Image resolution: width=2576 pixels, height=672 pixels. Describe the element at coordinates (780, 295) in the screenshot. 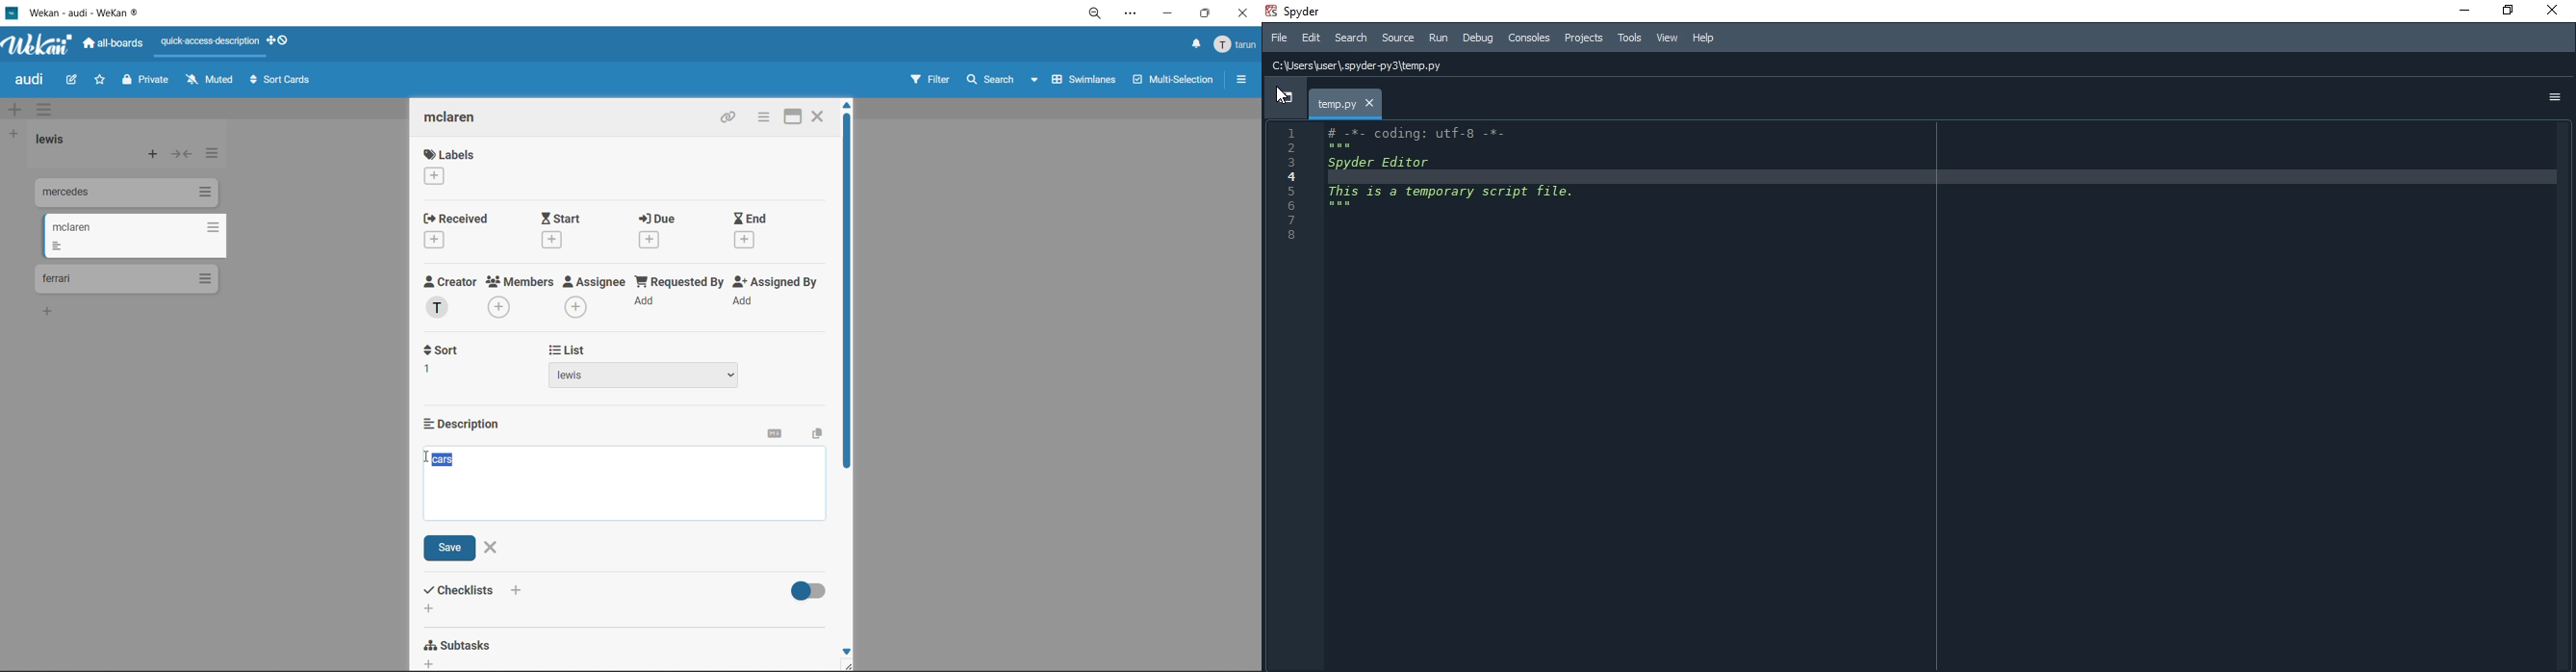

I see `assigned by` at that location.